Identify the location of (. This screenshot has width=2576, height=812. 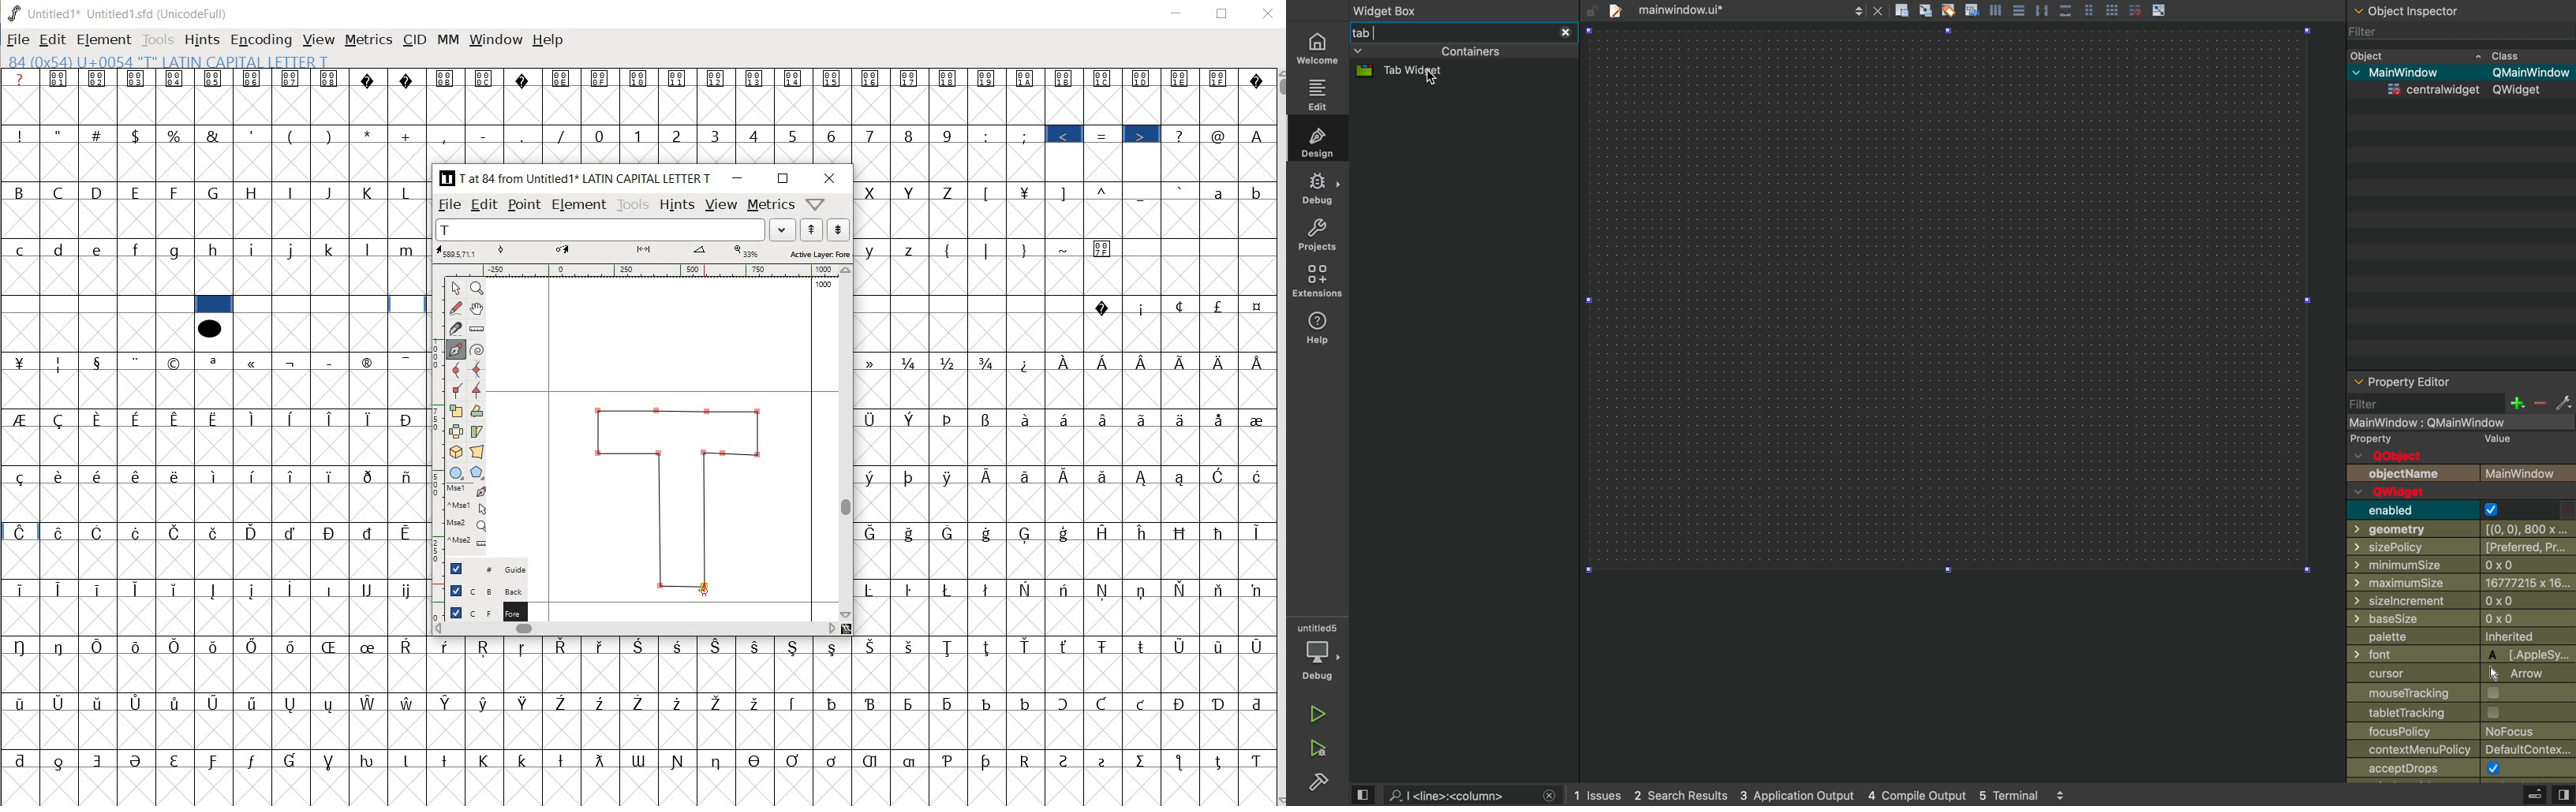
(949, 248).